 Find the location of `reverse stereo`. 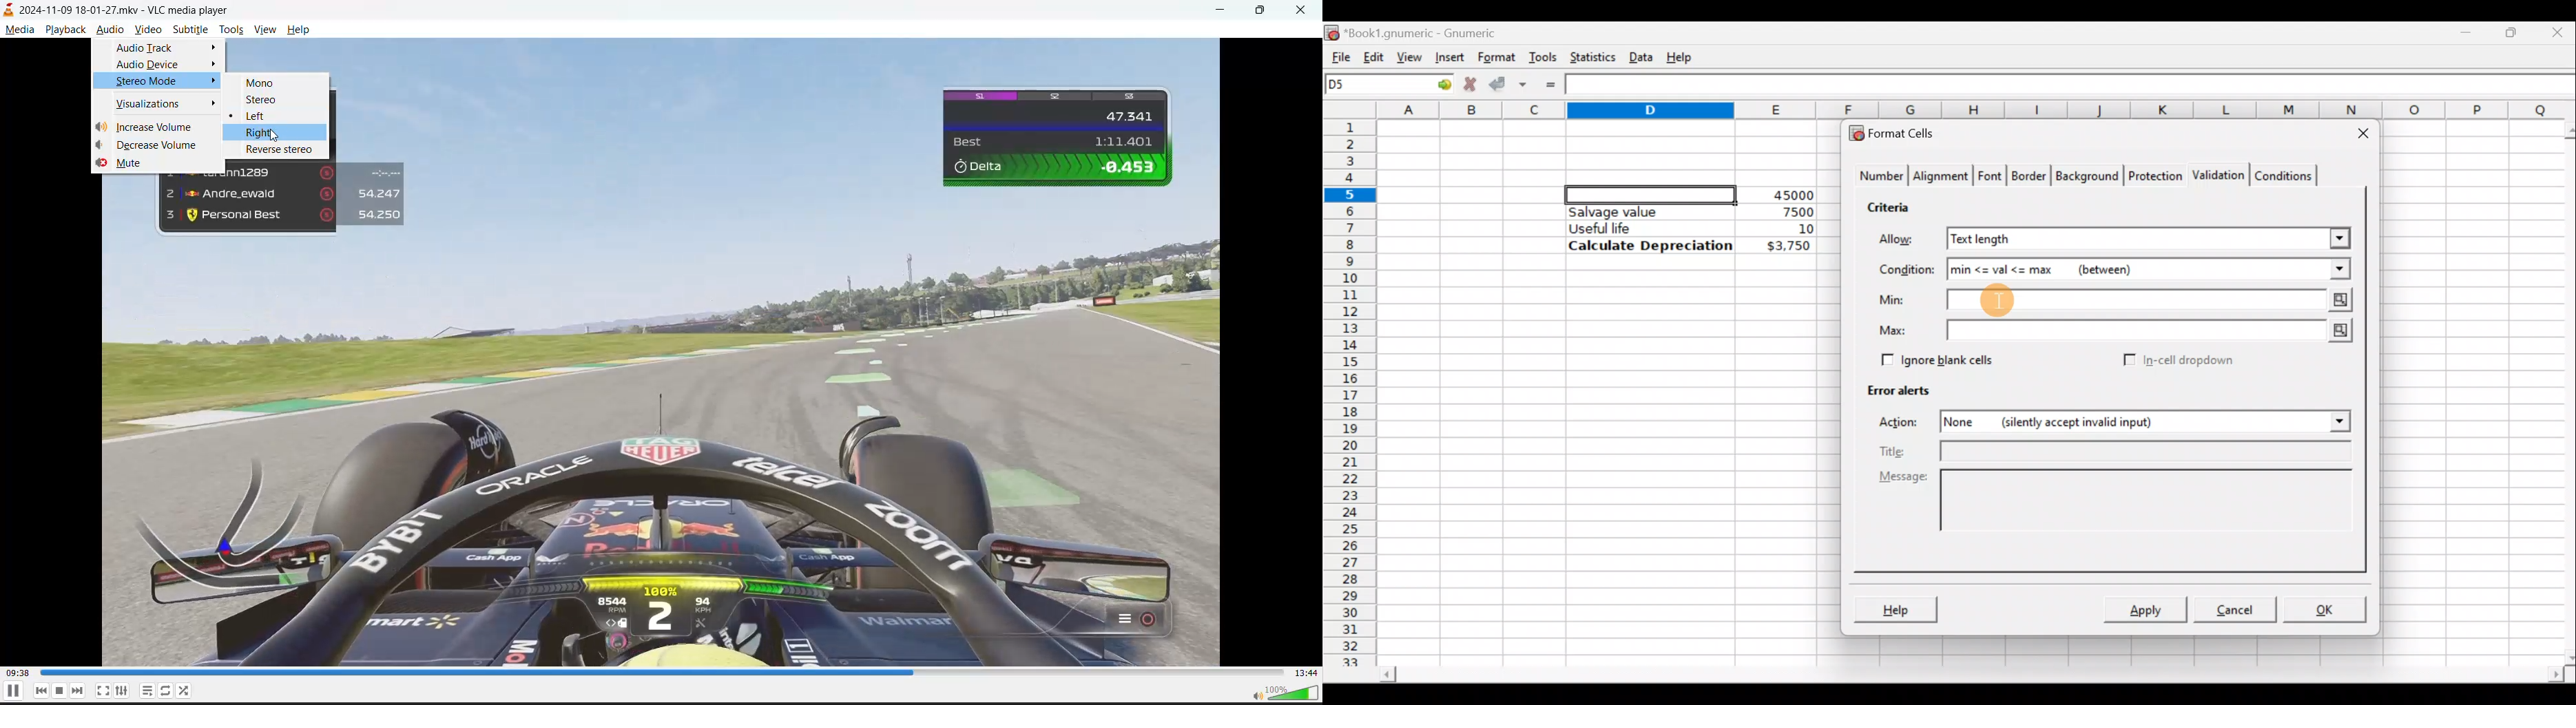

reverse stereo is located at coordinates (281, 151).